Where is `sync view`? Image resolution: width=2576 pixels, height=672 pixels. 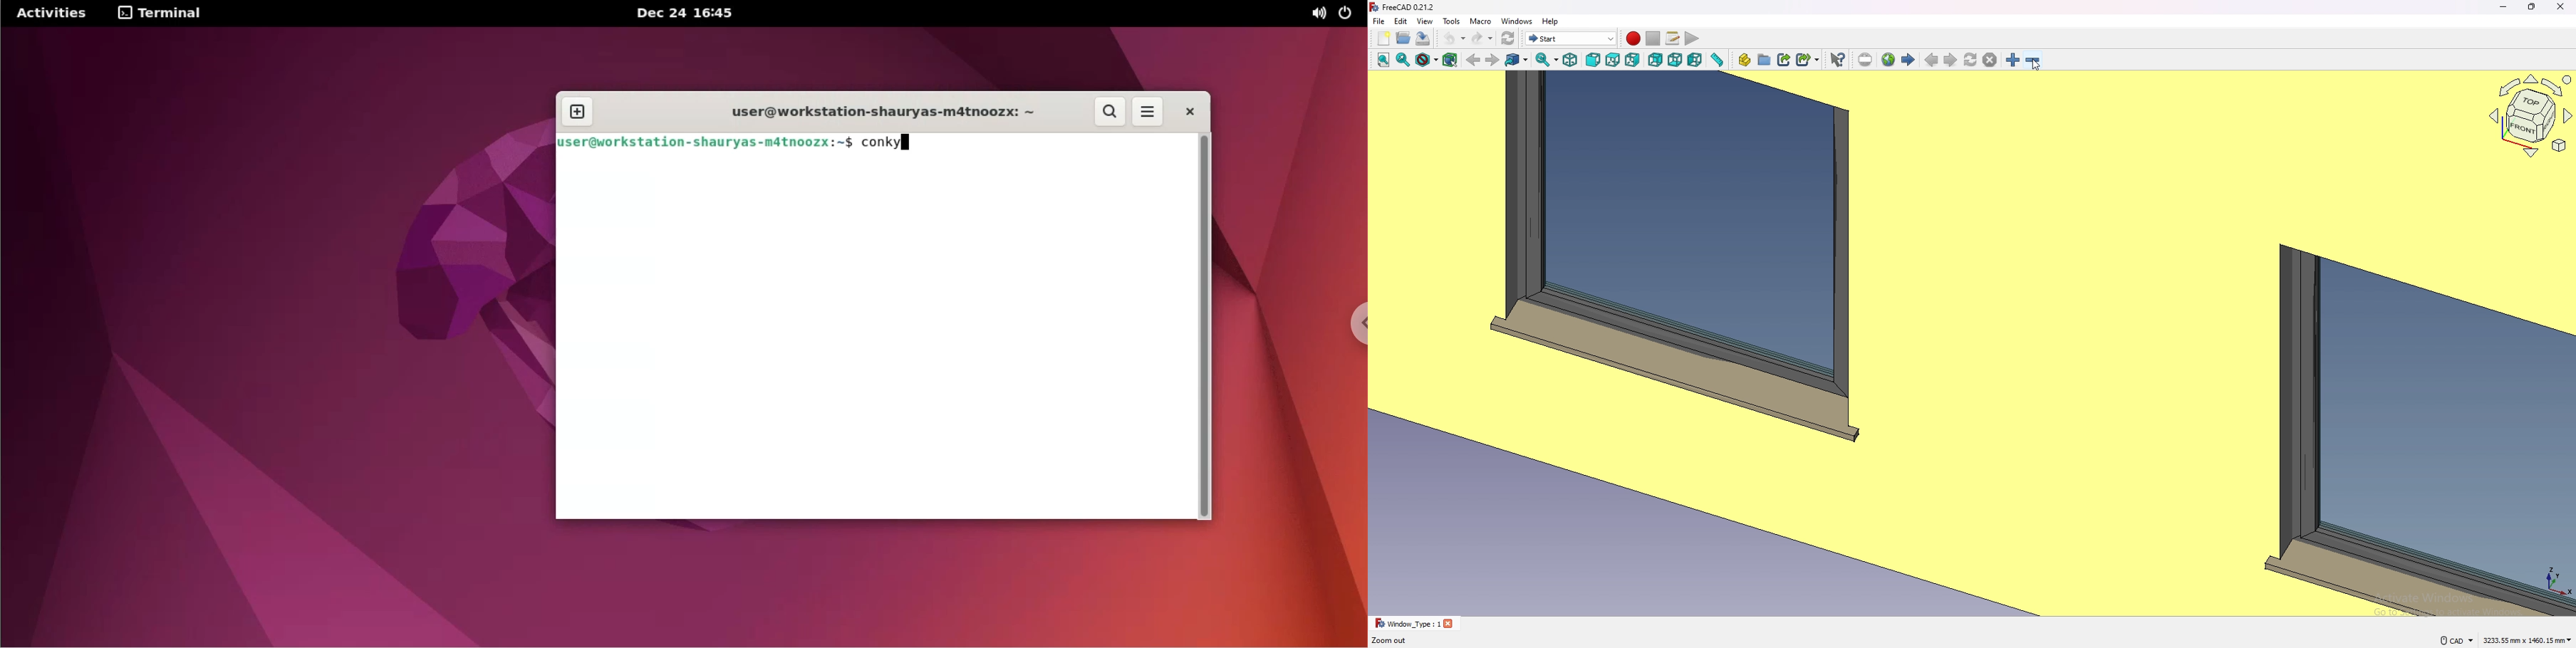
sync view is located at coordinates (1547, 60).